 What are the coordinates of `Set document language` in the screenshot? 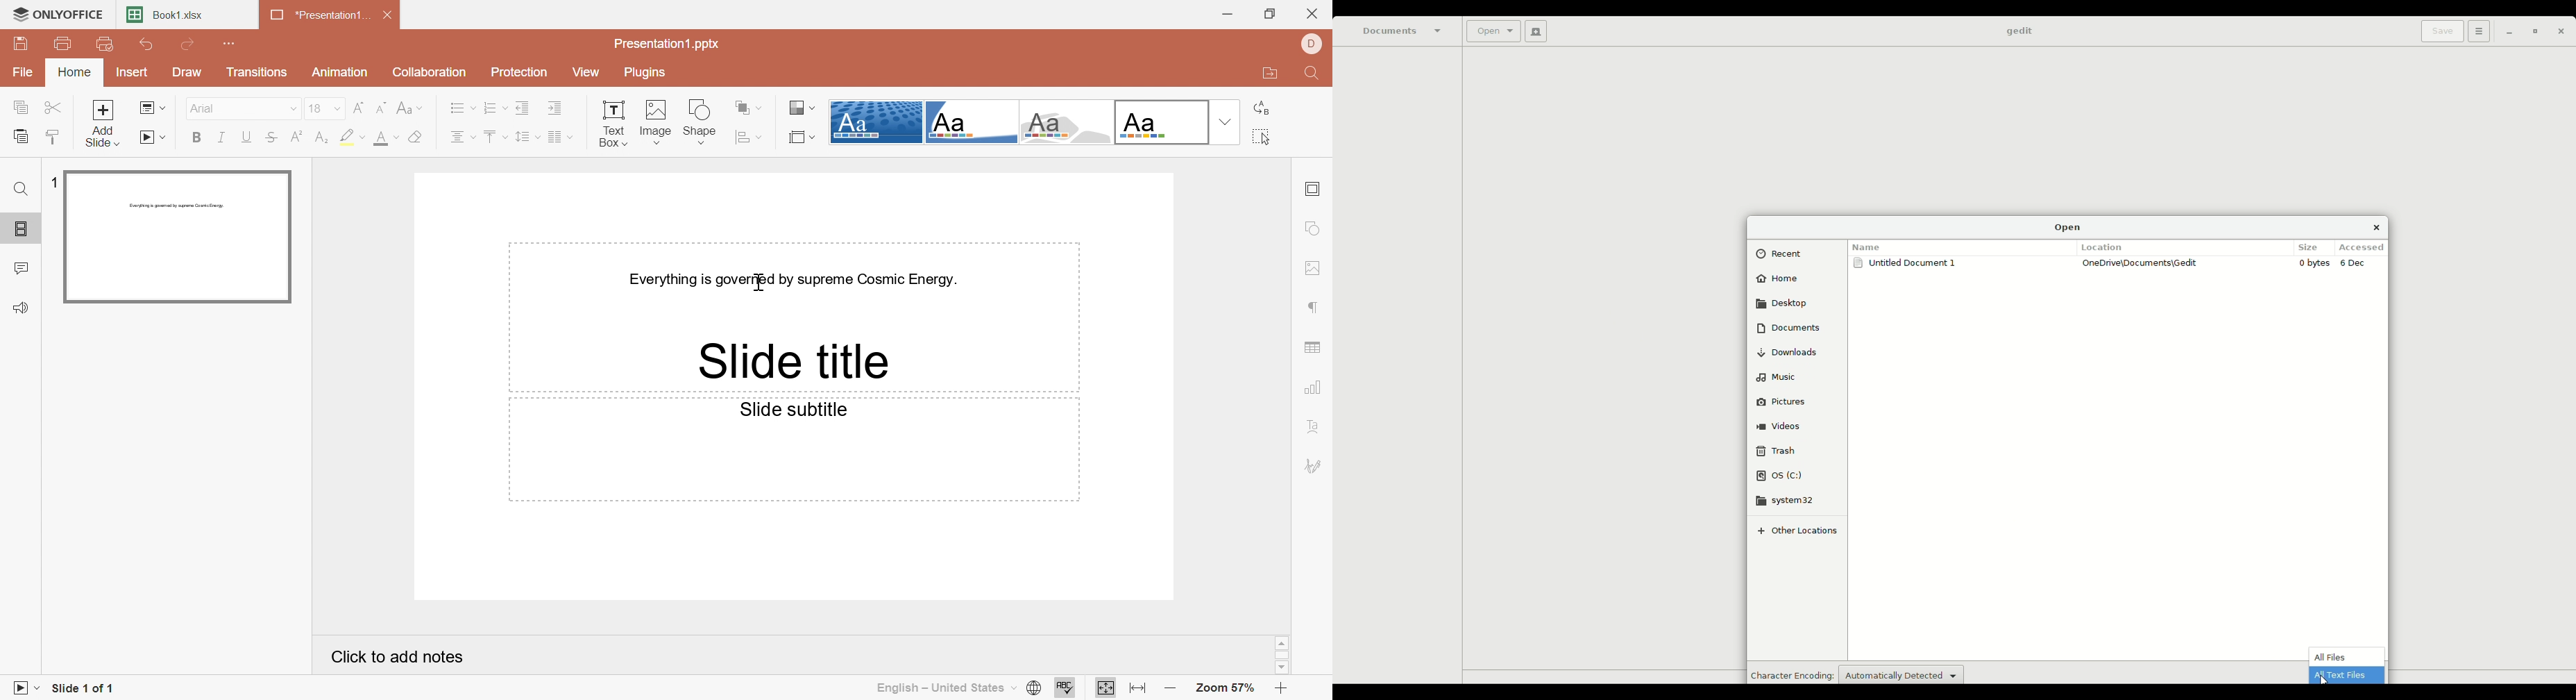 It's located at (1035, 688).